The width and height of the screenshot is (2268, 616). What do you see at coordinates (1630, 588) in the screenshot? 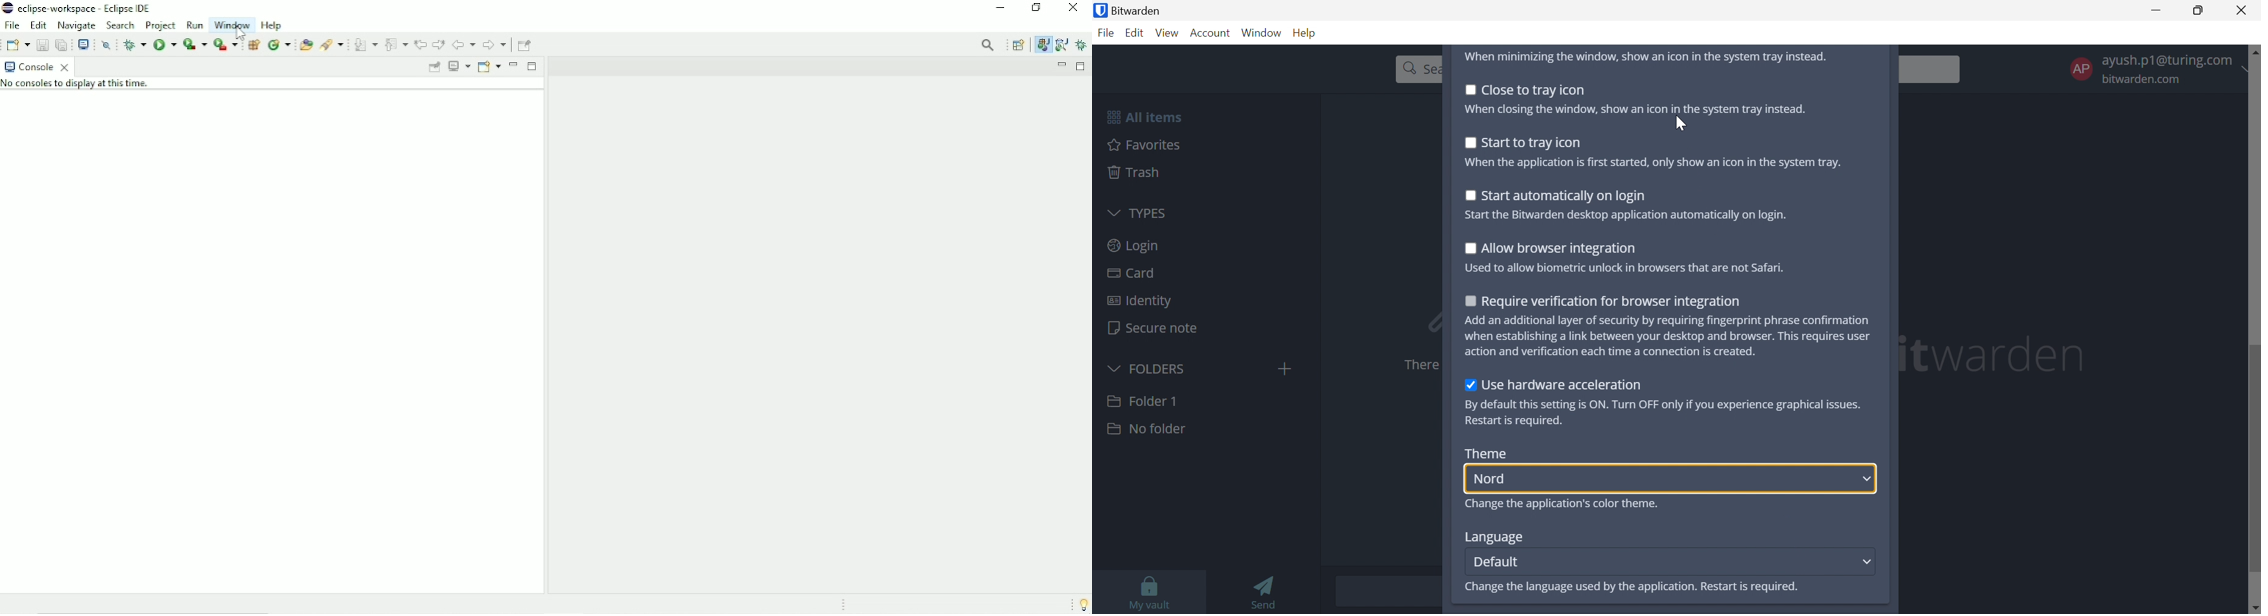
I see `Change the language used by  the application. Restart is required.` at bounding box center [1630, 588].